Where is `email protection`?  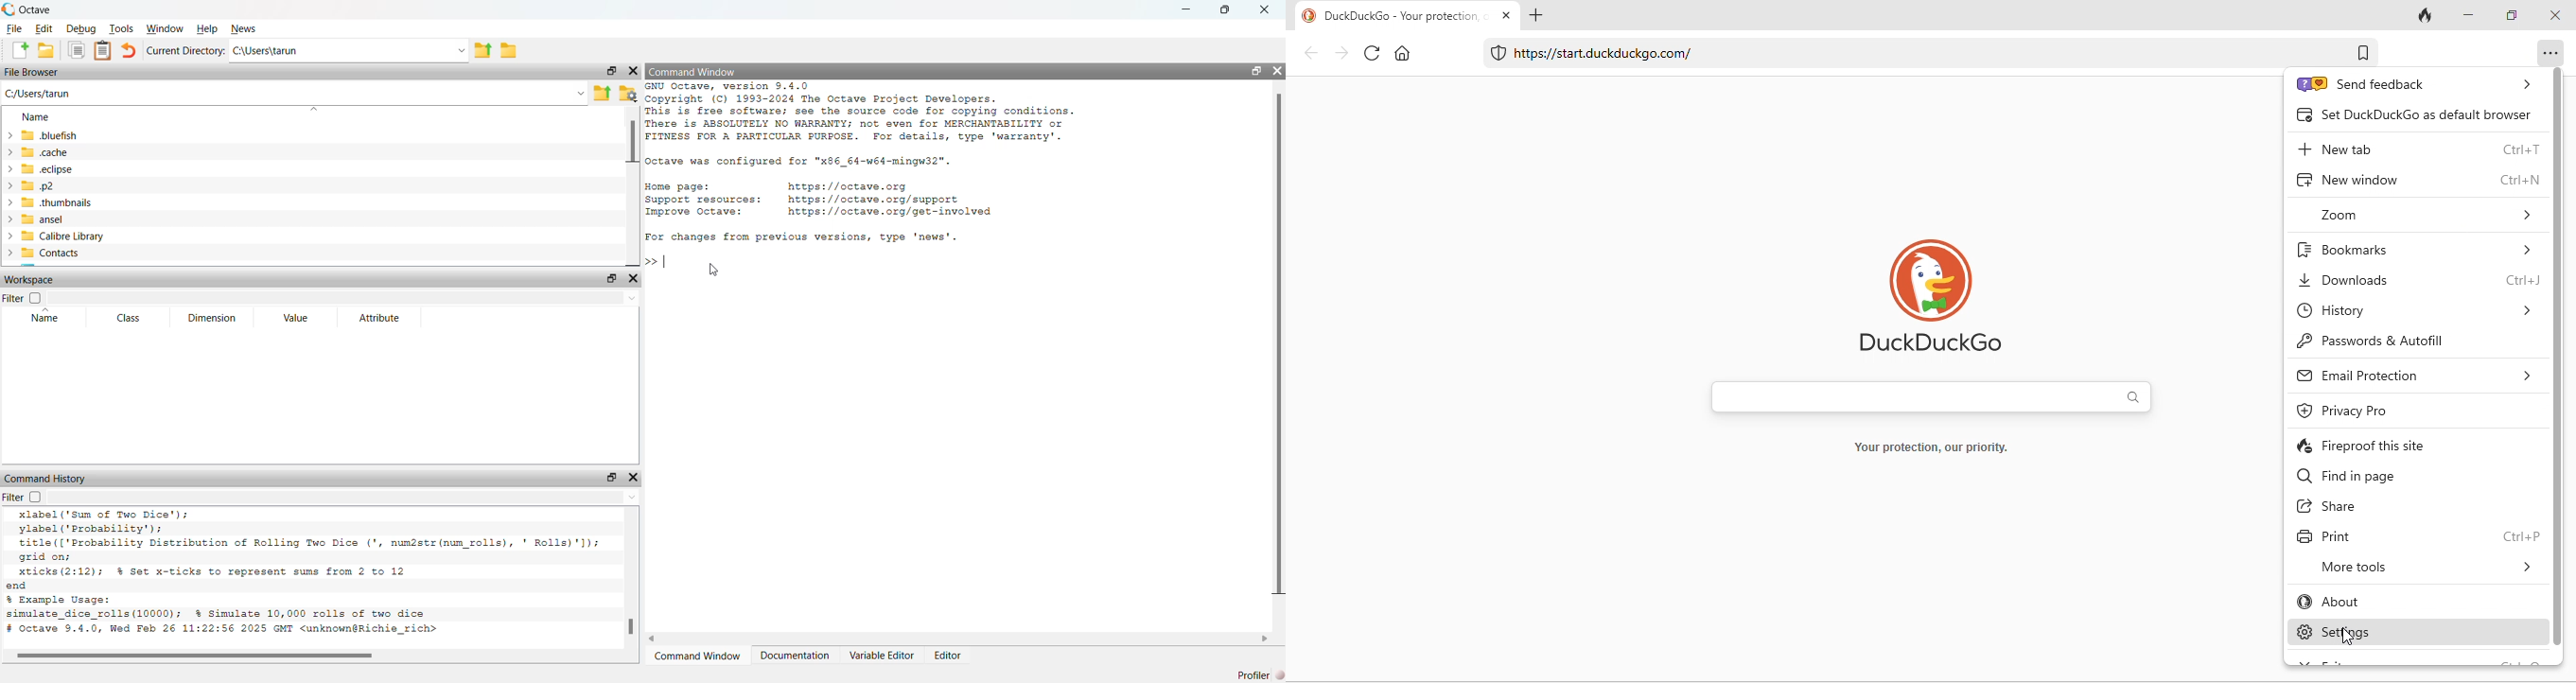
email protection is located at coordinates (2418, 377).